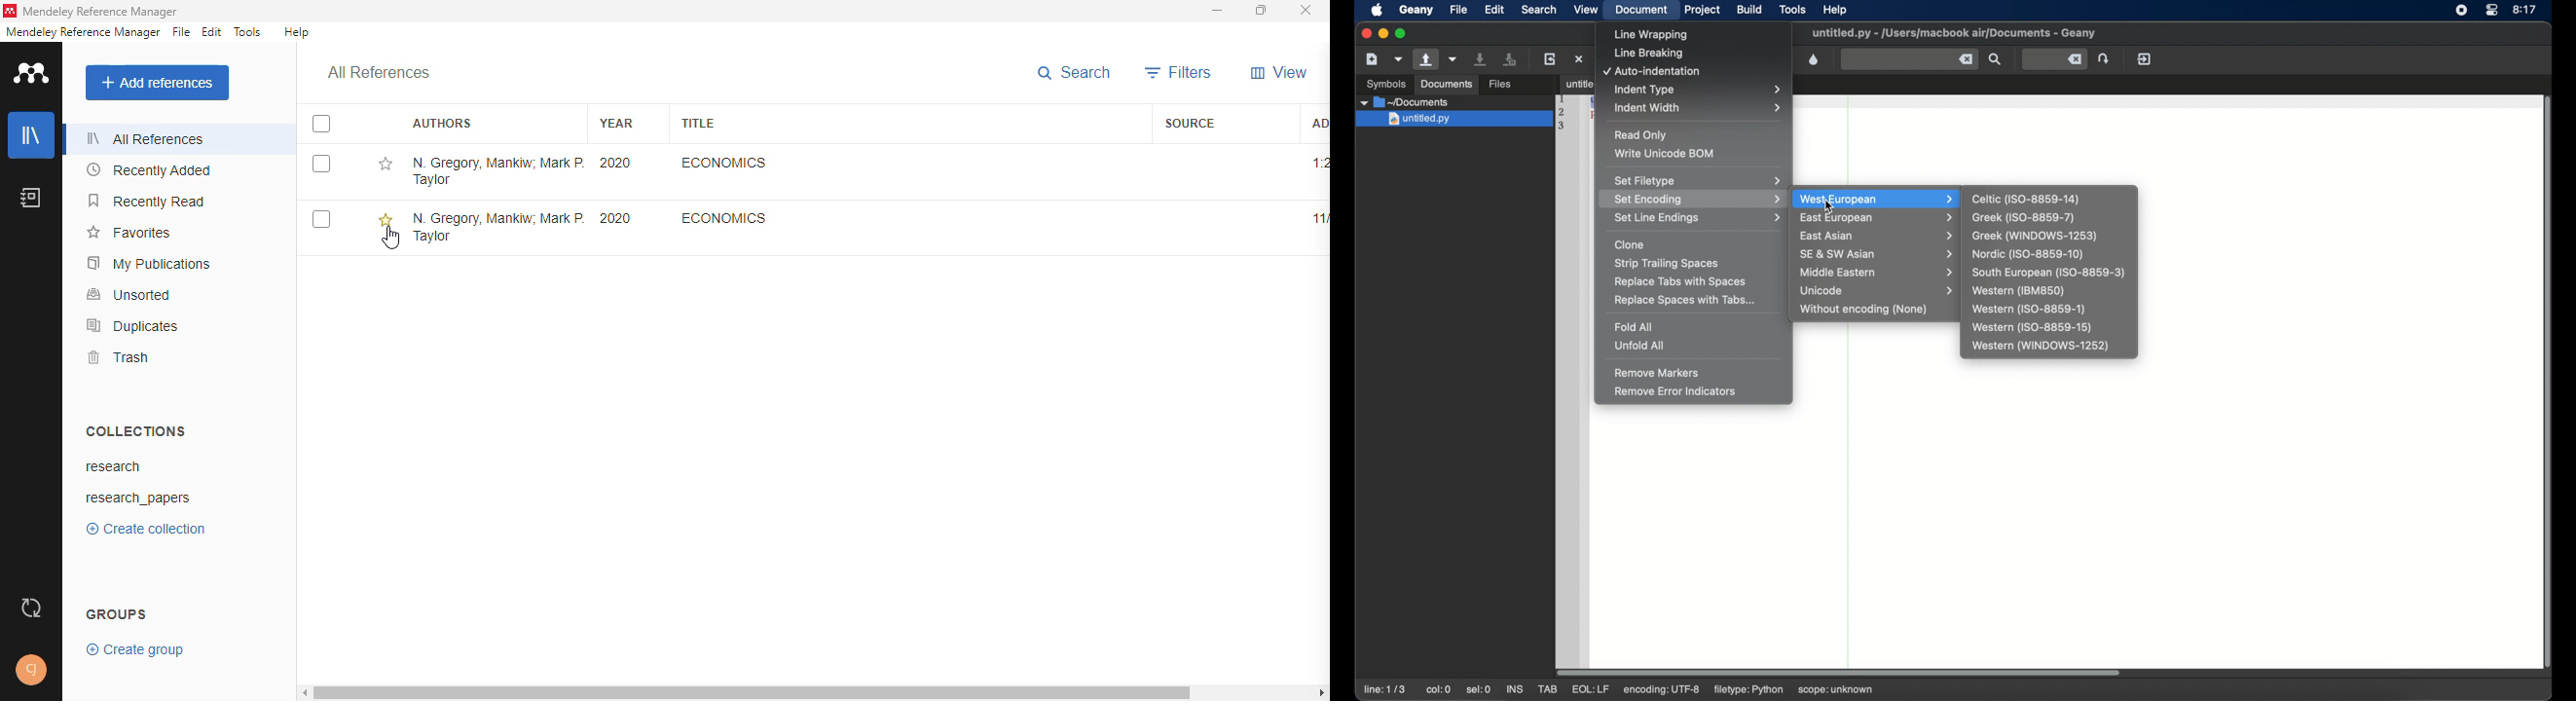  What do you see at coordinates (1456, 102) in the screenshot?
I see `untitled.py` at bounding box center [1456, 102].